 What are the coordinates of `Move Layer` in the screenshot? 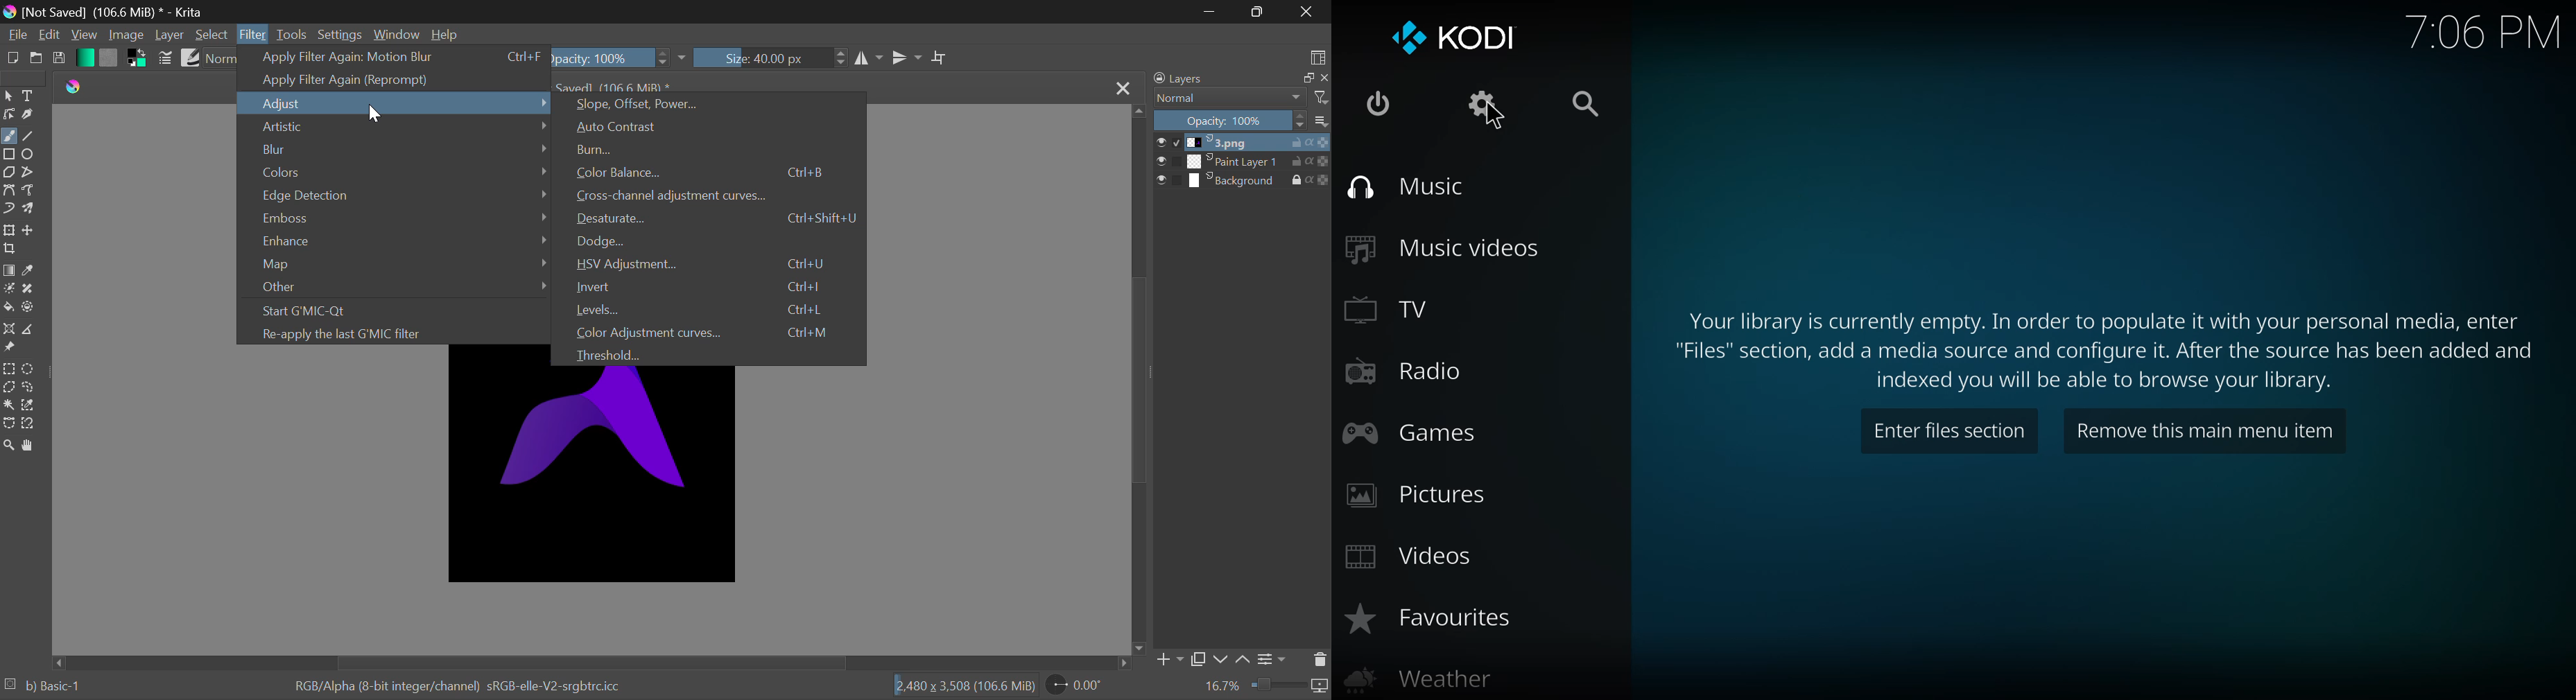 It's located at (32, 231).